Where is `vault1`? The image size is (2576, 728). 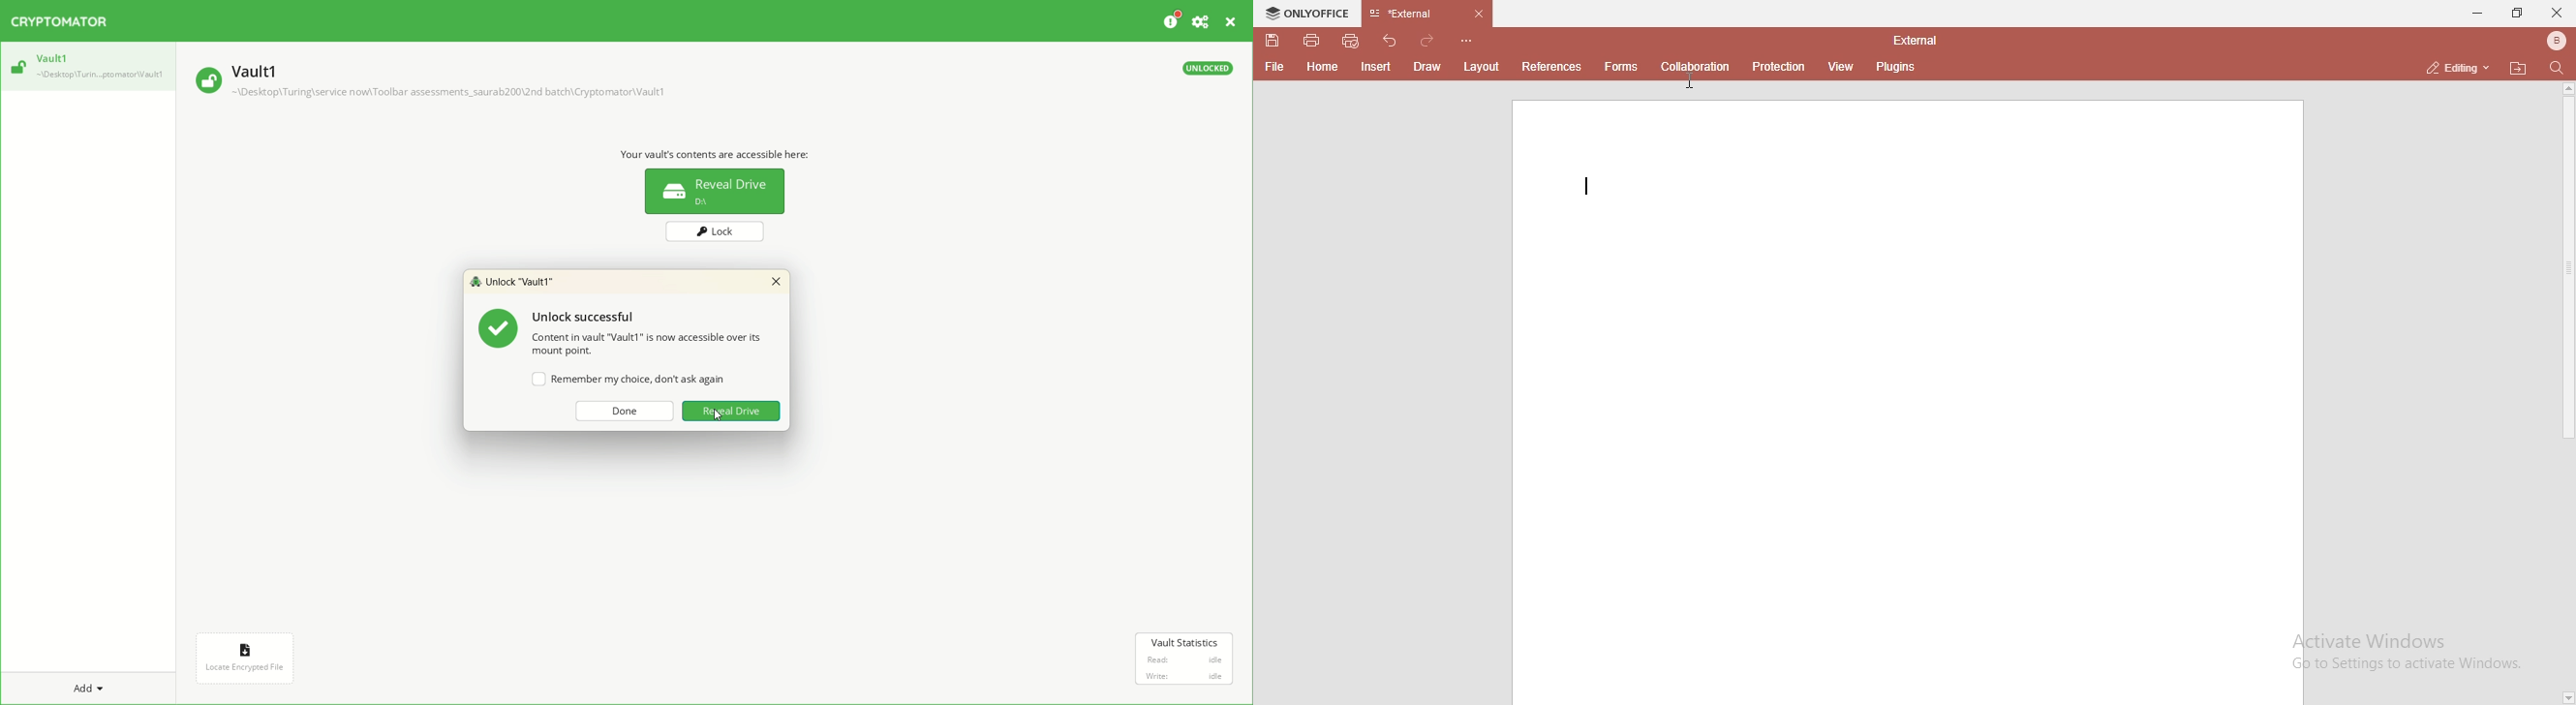
vault1 is located at coordinates (261, 68).